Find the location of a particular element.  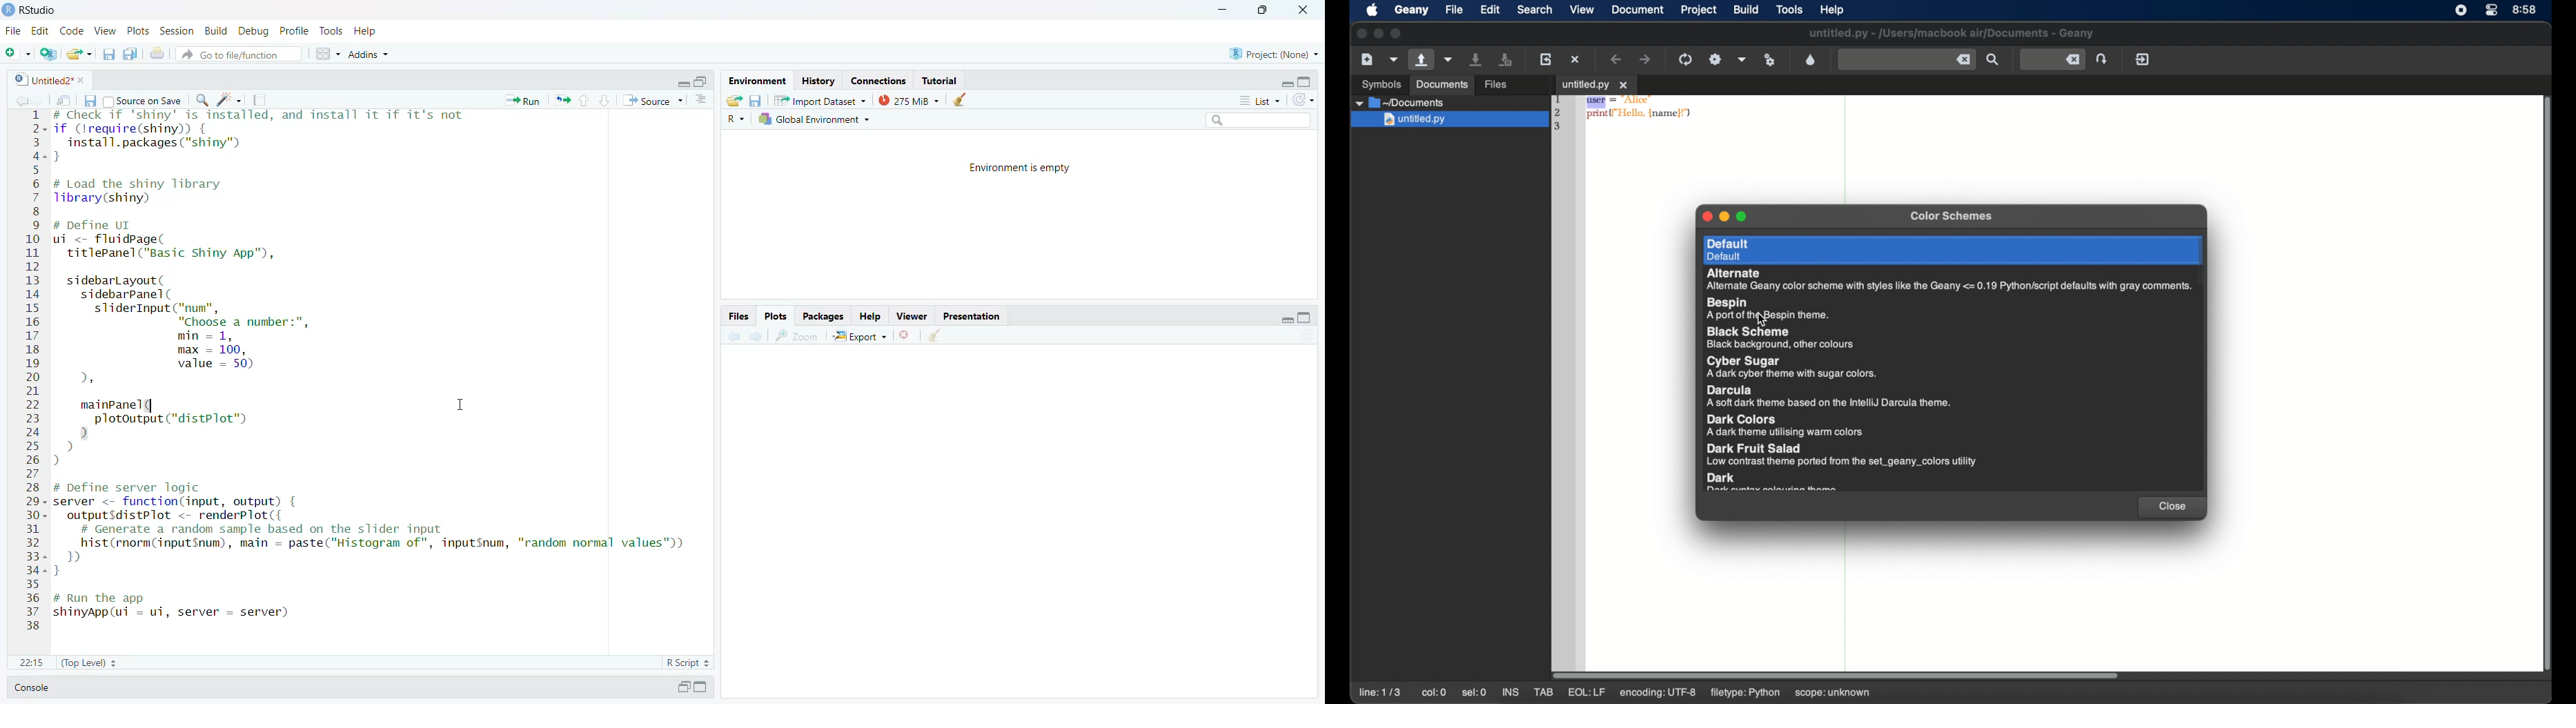

Global Environment is located at coordinates (816, 118).